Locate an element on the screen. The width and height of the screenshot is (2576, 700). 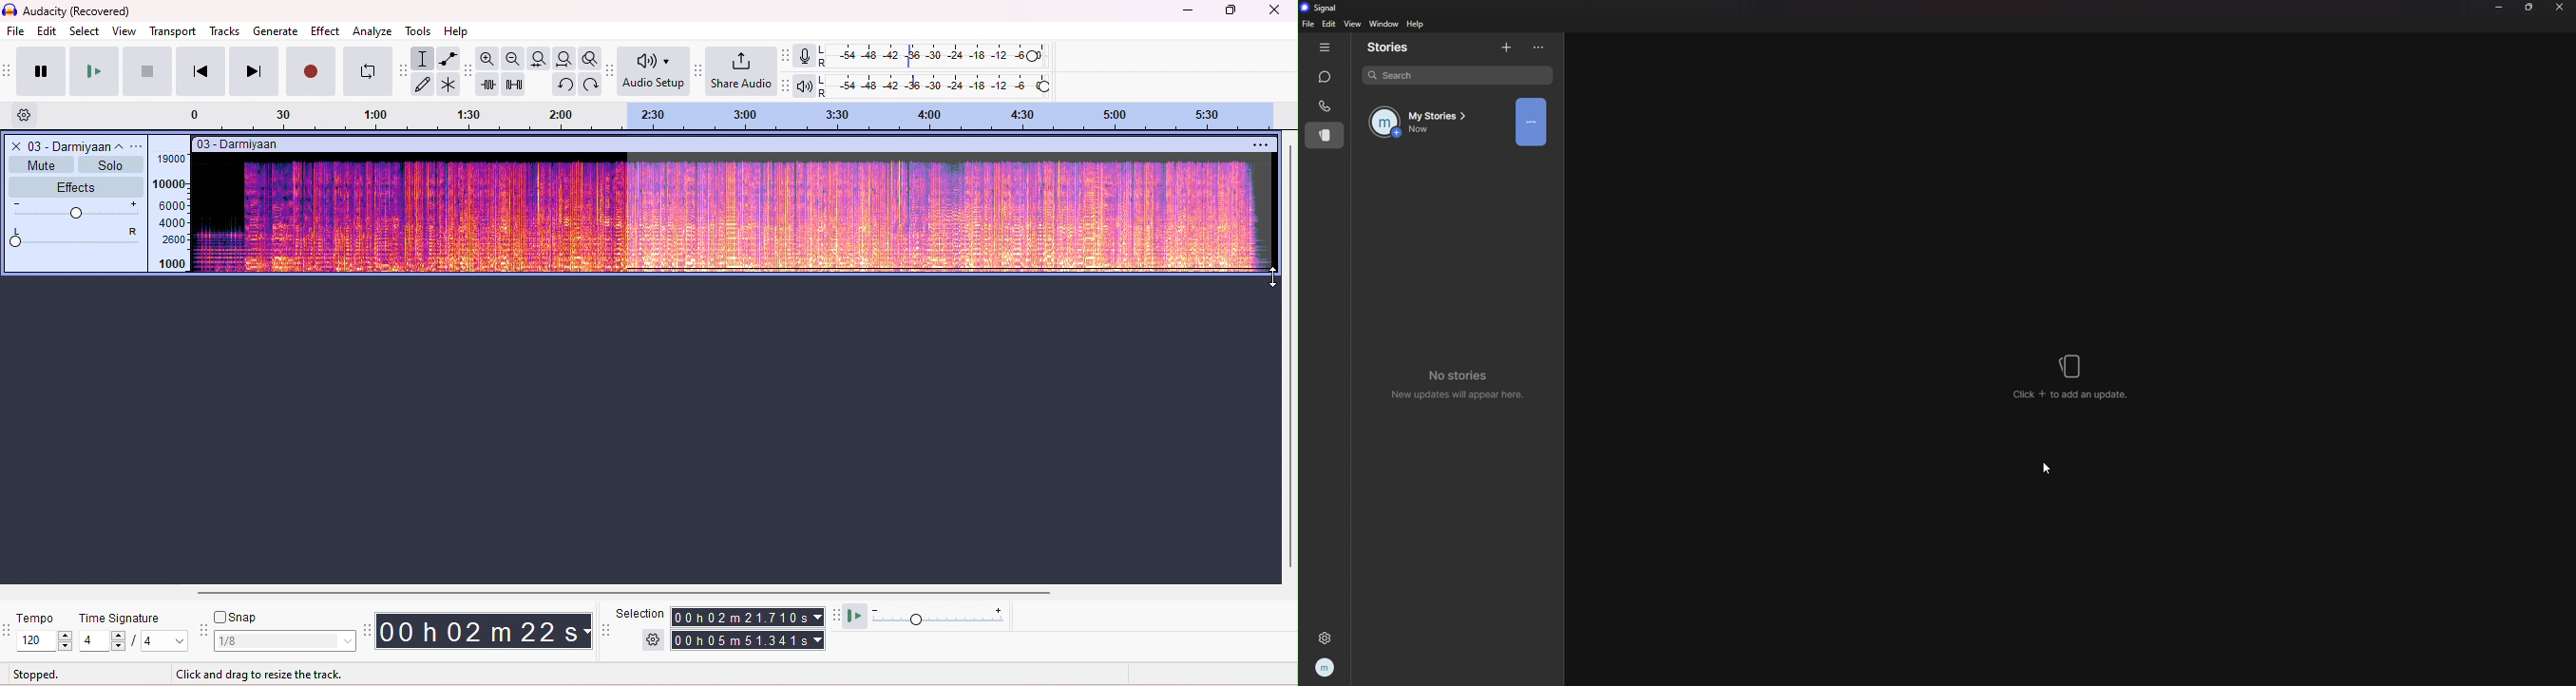
my stories is located at coordinates (1427, 122).